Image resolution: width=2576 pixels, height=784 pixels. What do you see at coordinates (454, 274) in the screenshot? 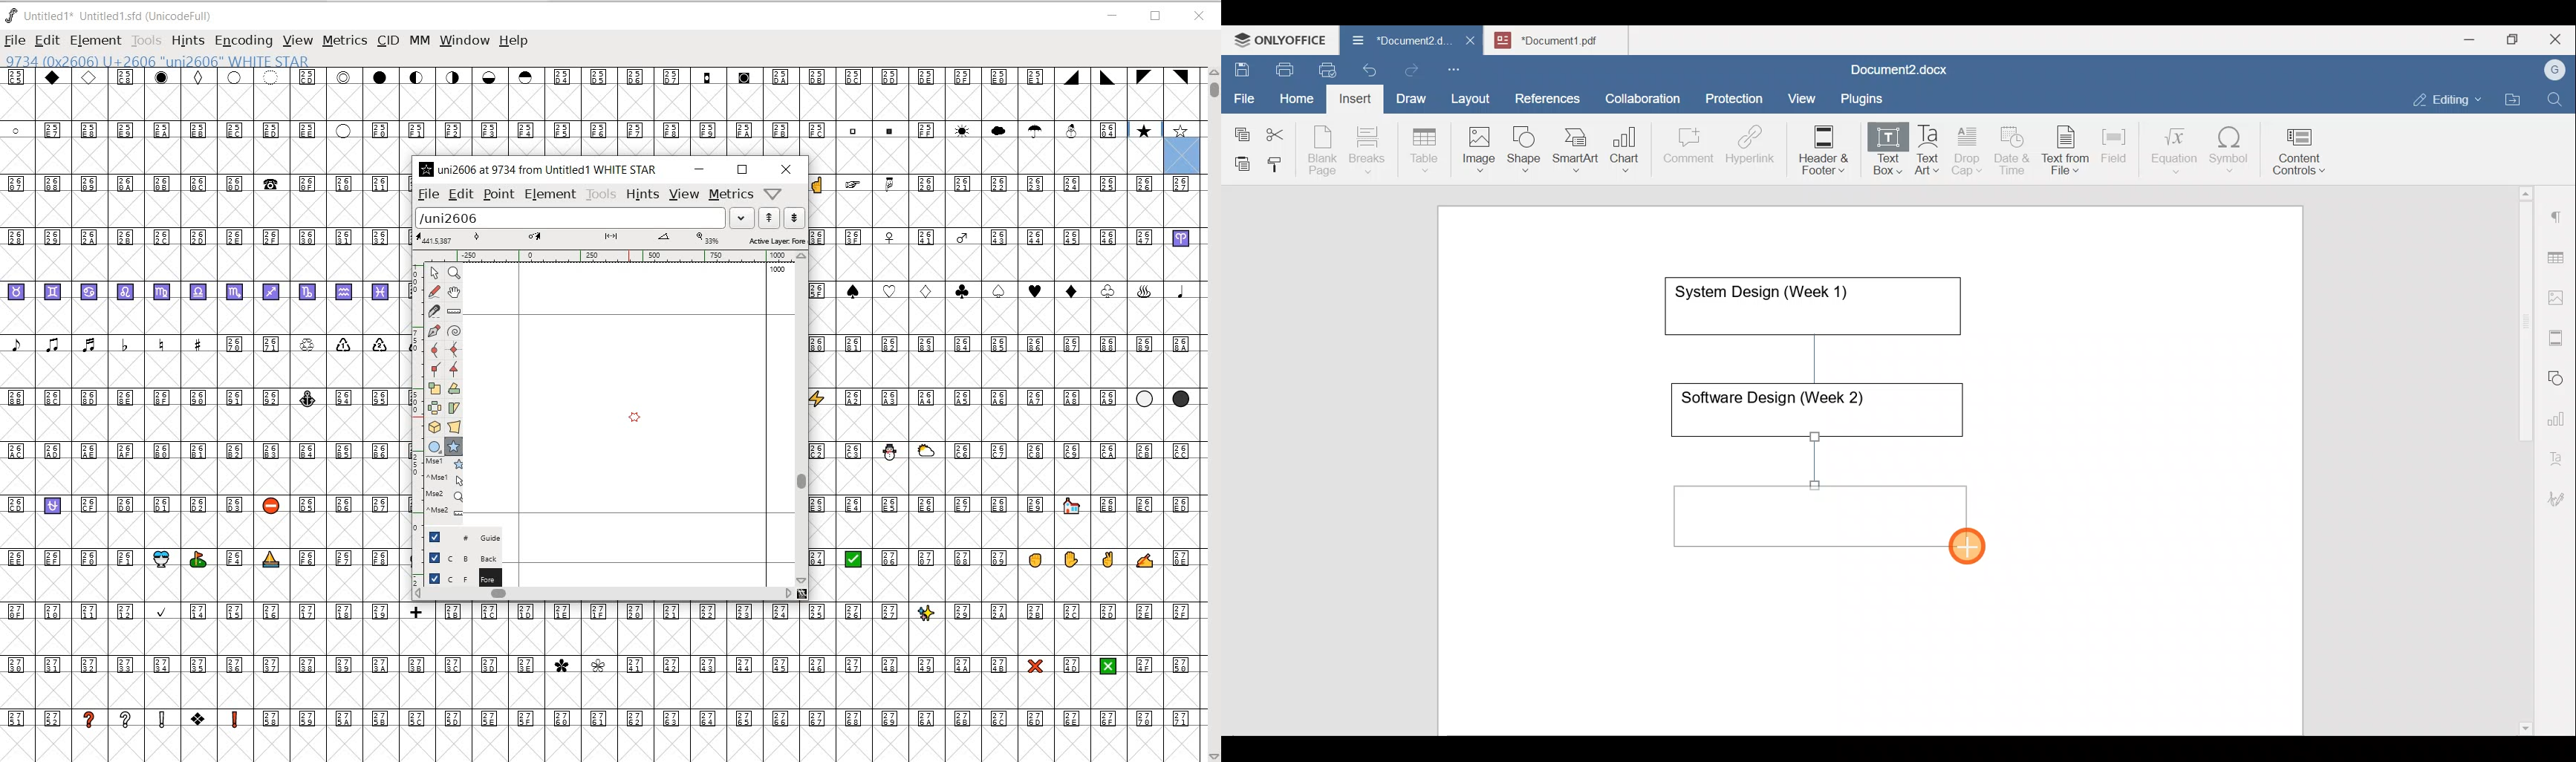
I see `MAGNIFY` at bounding box center [454, 274].